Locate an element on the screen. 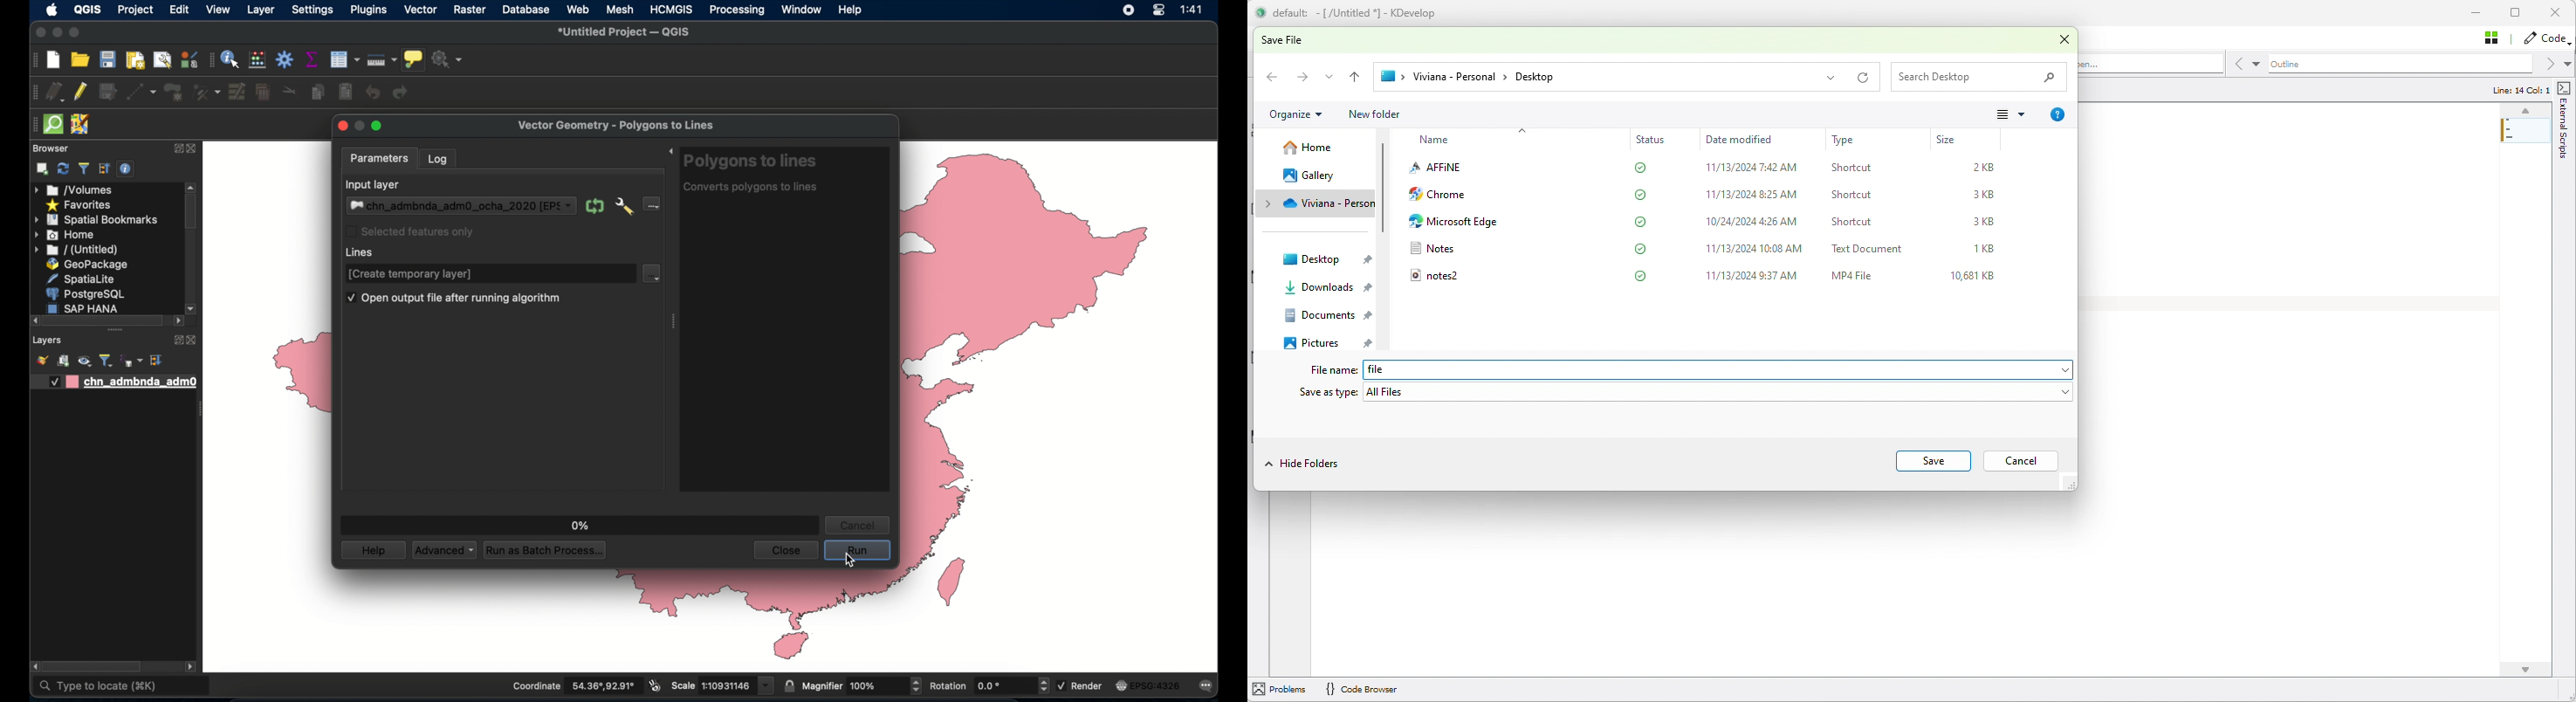 The height and width of the screenshot is (728, 2576). vertex tool is located at coordinates (207, 92).